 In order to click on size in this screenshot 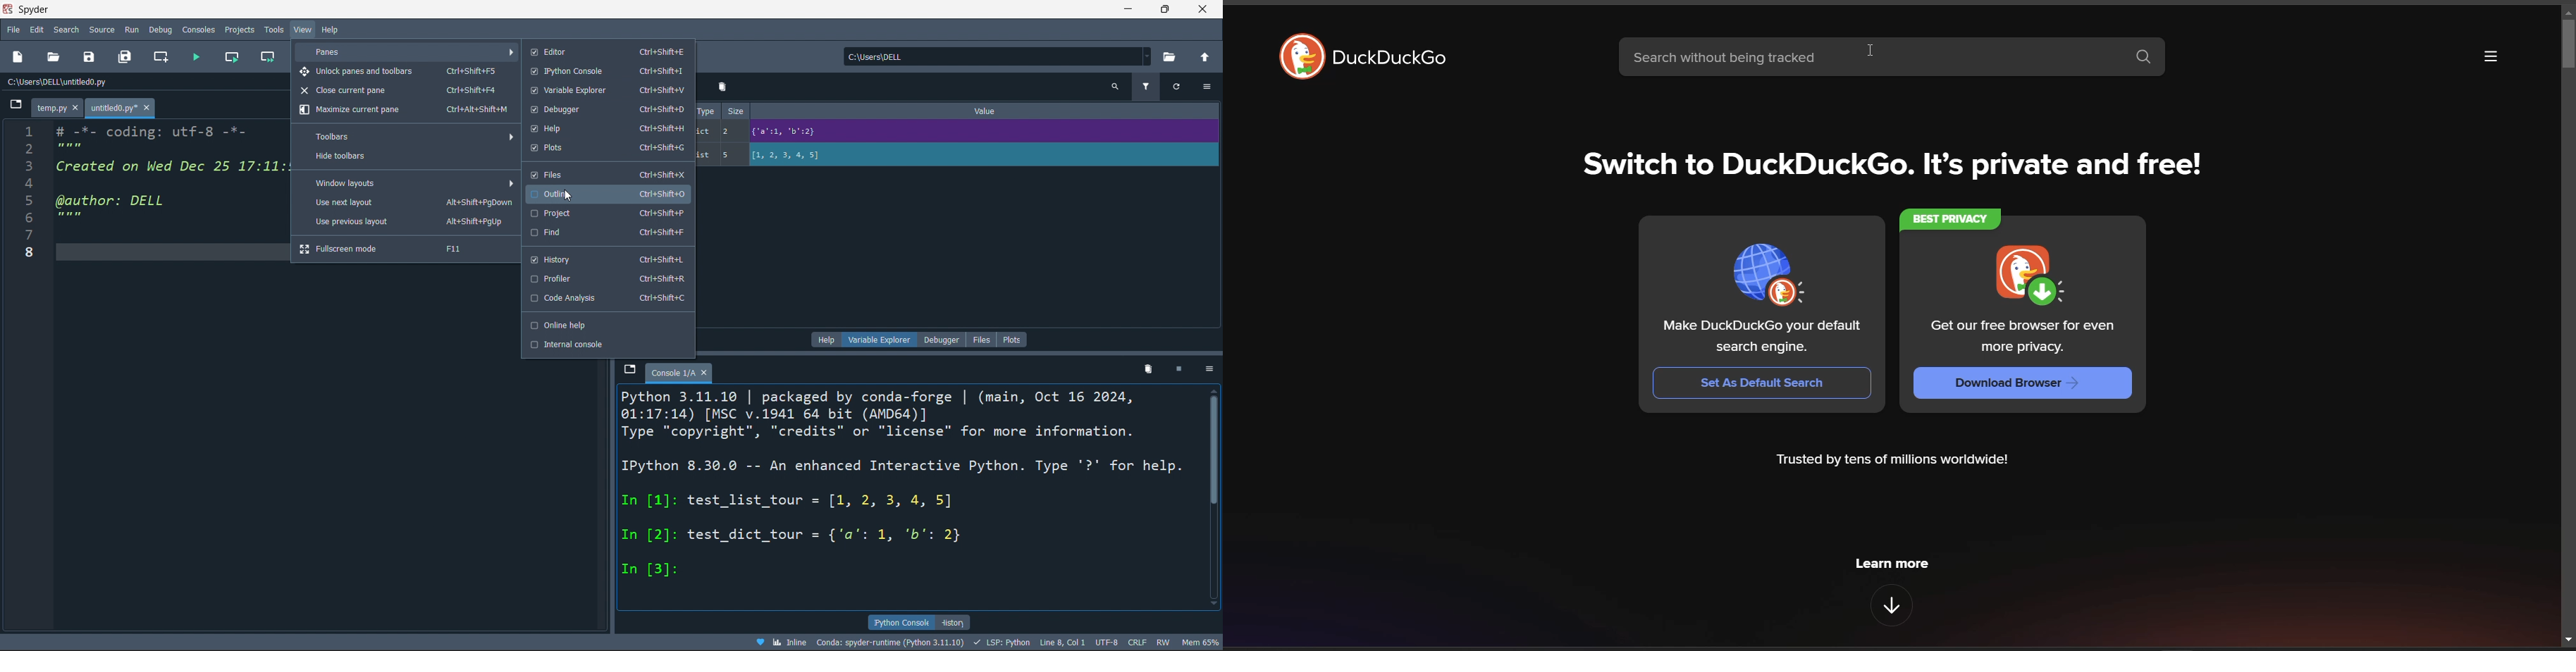, I will do `click(735, 111)`.